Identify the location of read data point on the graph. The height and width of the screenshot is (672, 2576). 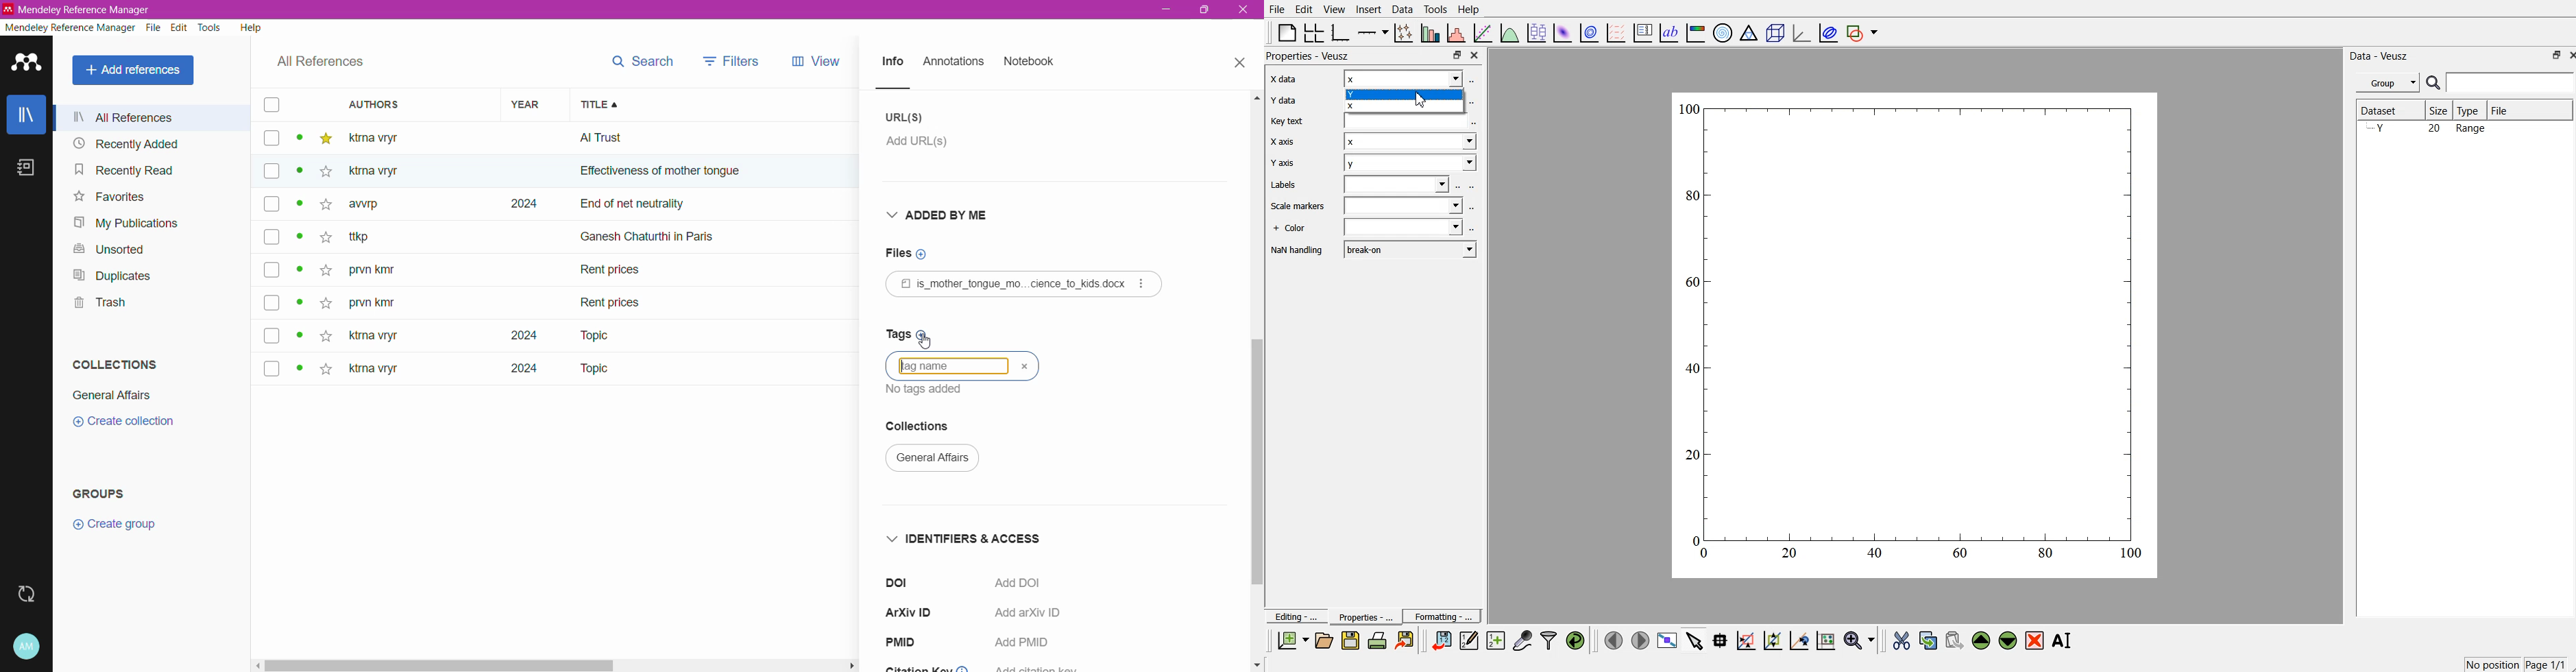
(1721, 640).